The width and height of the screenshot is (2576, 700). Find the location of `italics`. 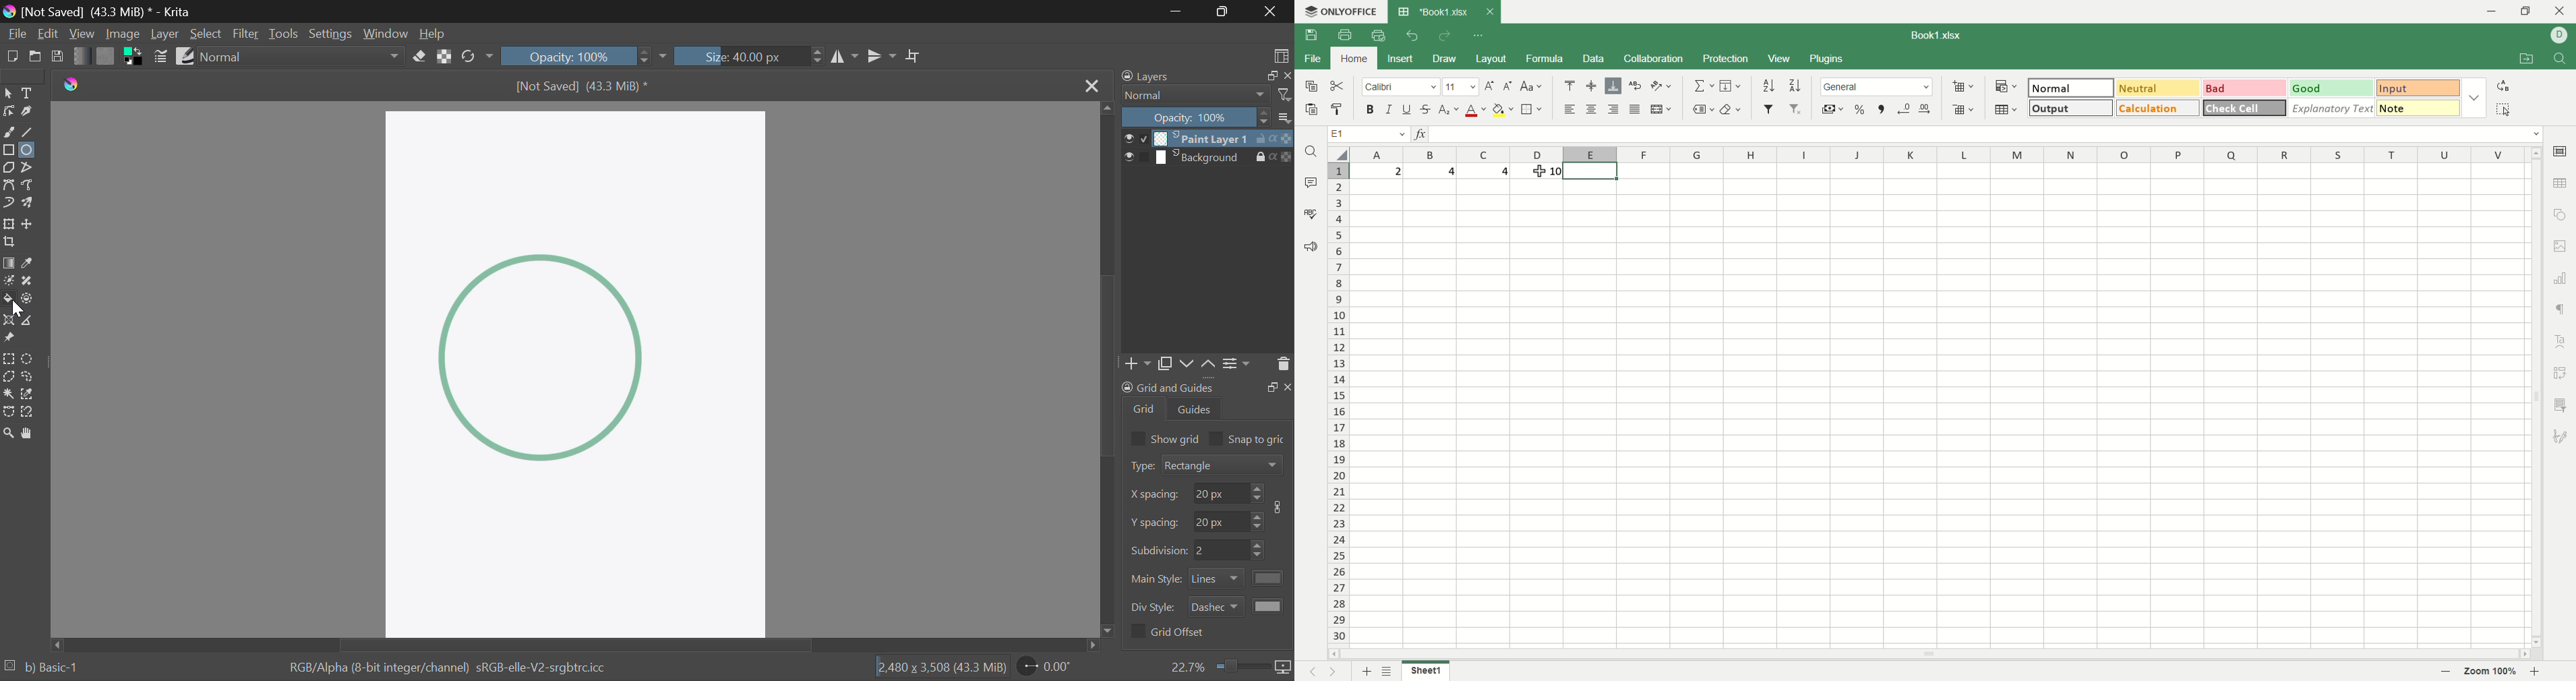

italics is located at coordinates (1389, 108).